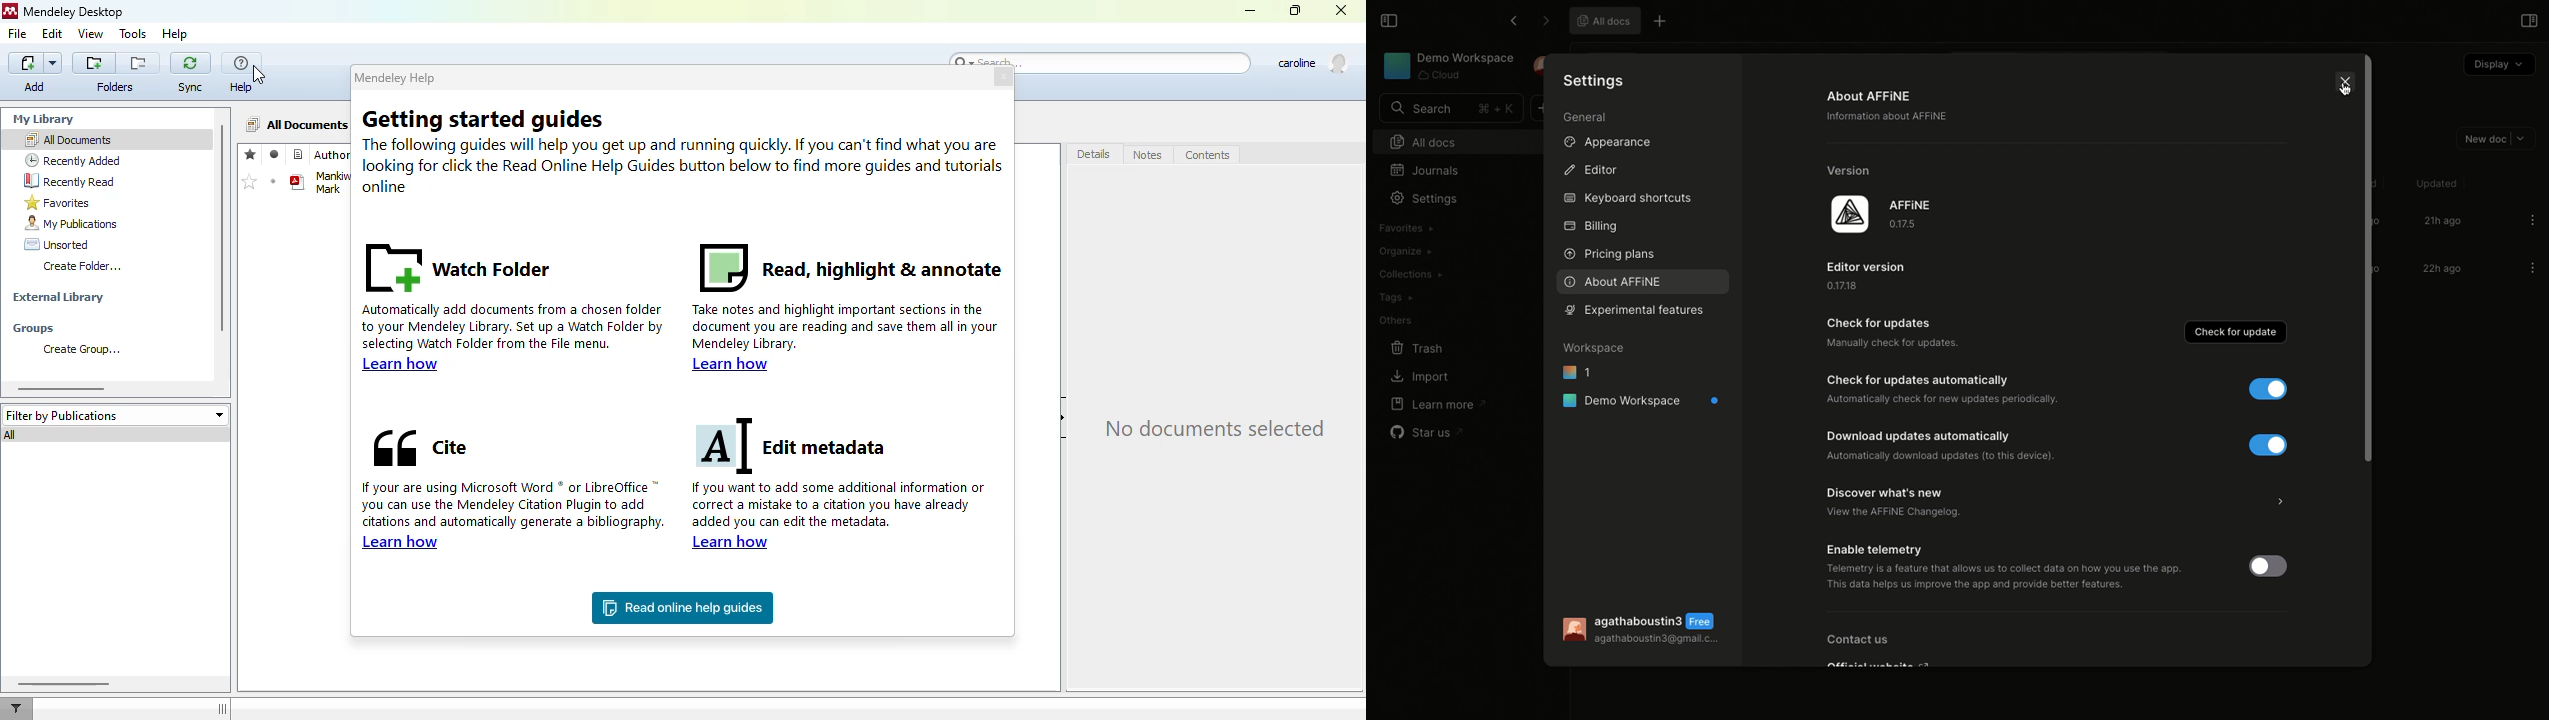 The width and height of the screenshot is (2576, 728). What do you see at coordinates (274, 155) in the screenshot?
I see `read/unread` at bounding box center [274, 155].